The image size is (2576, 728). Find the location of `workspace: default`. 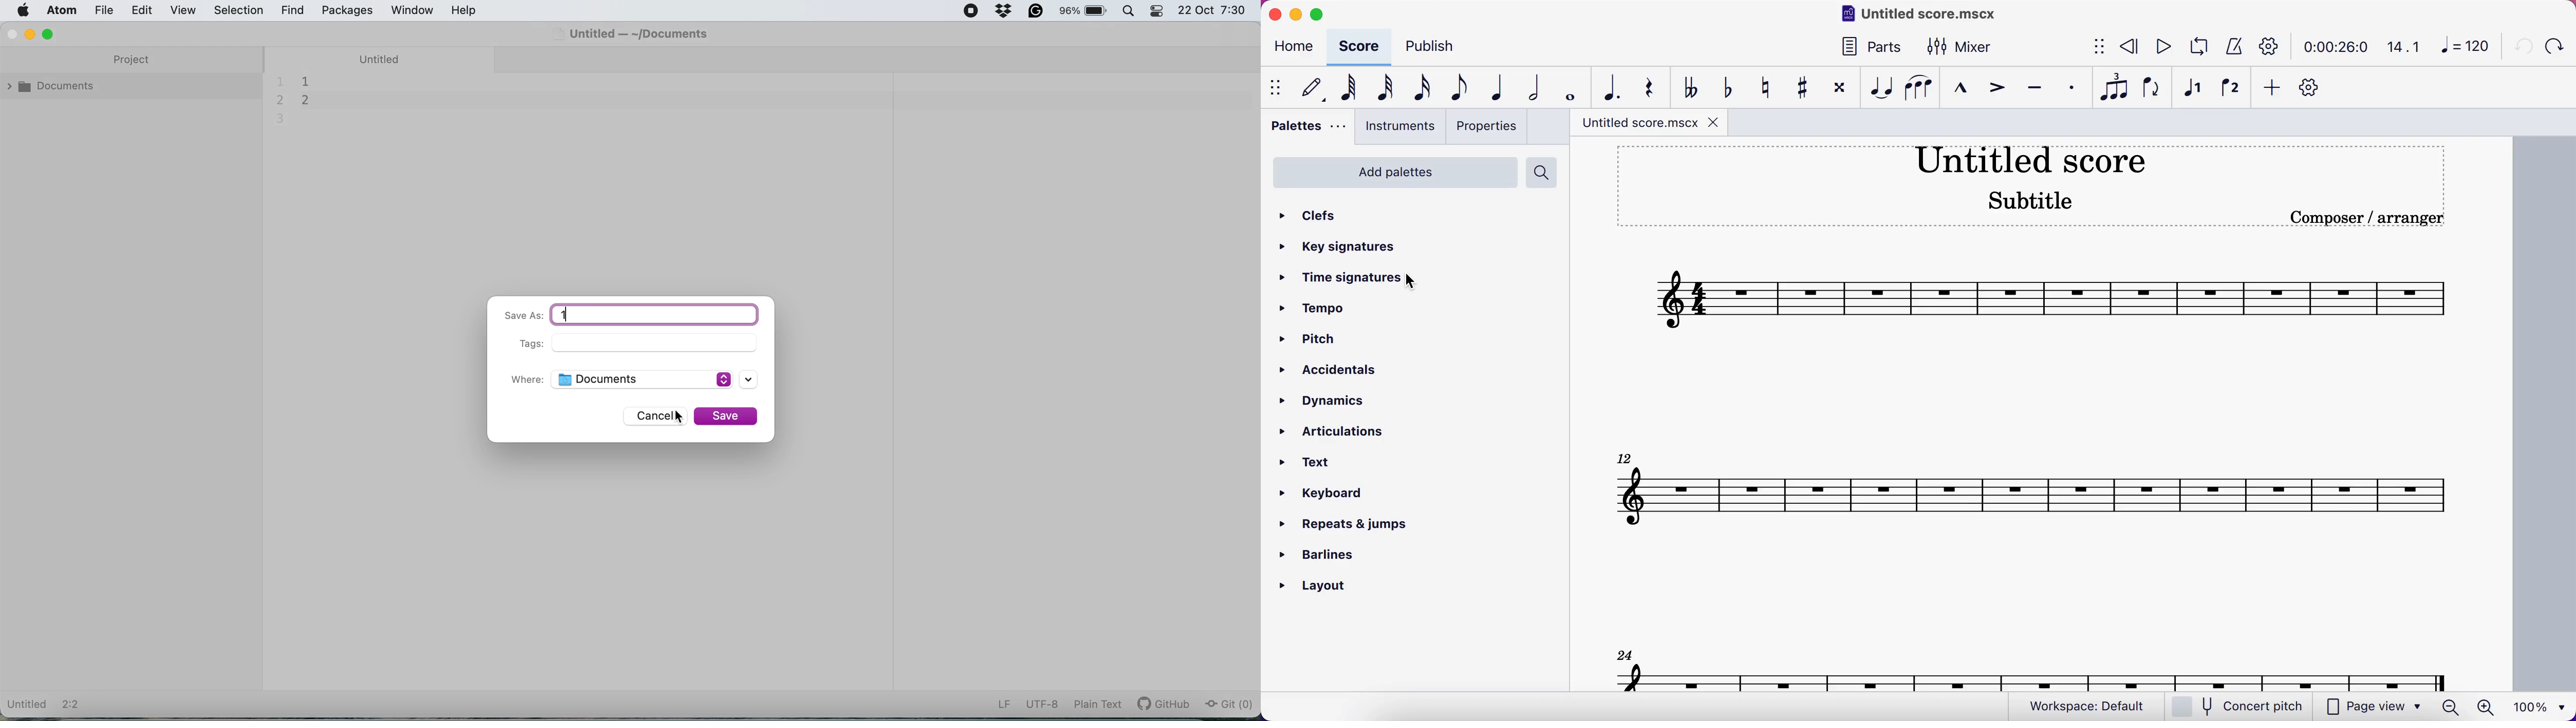

workspace: default is located at coordinates (2080, 705).